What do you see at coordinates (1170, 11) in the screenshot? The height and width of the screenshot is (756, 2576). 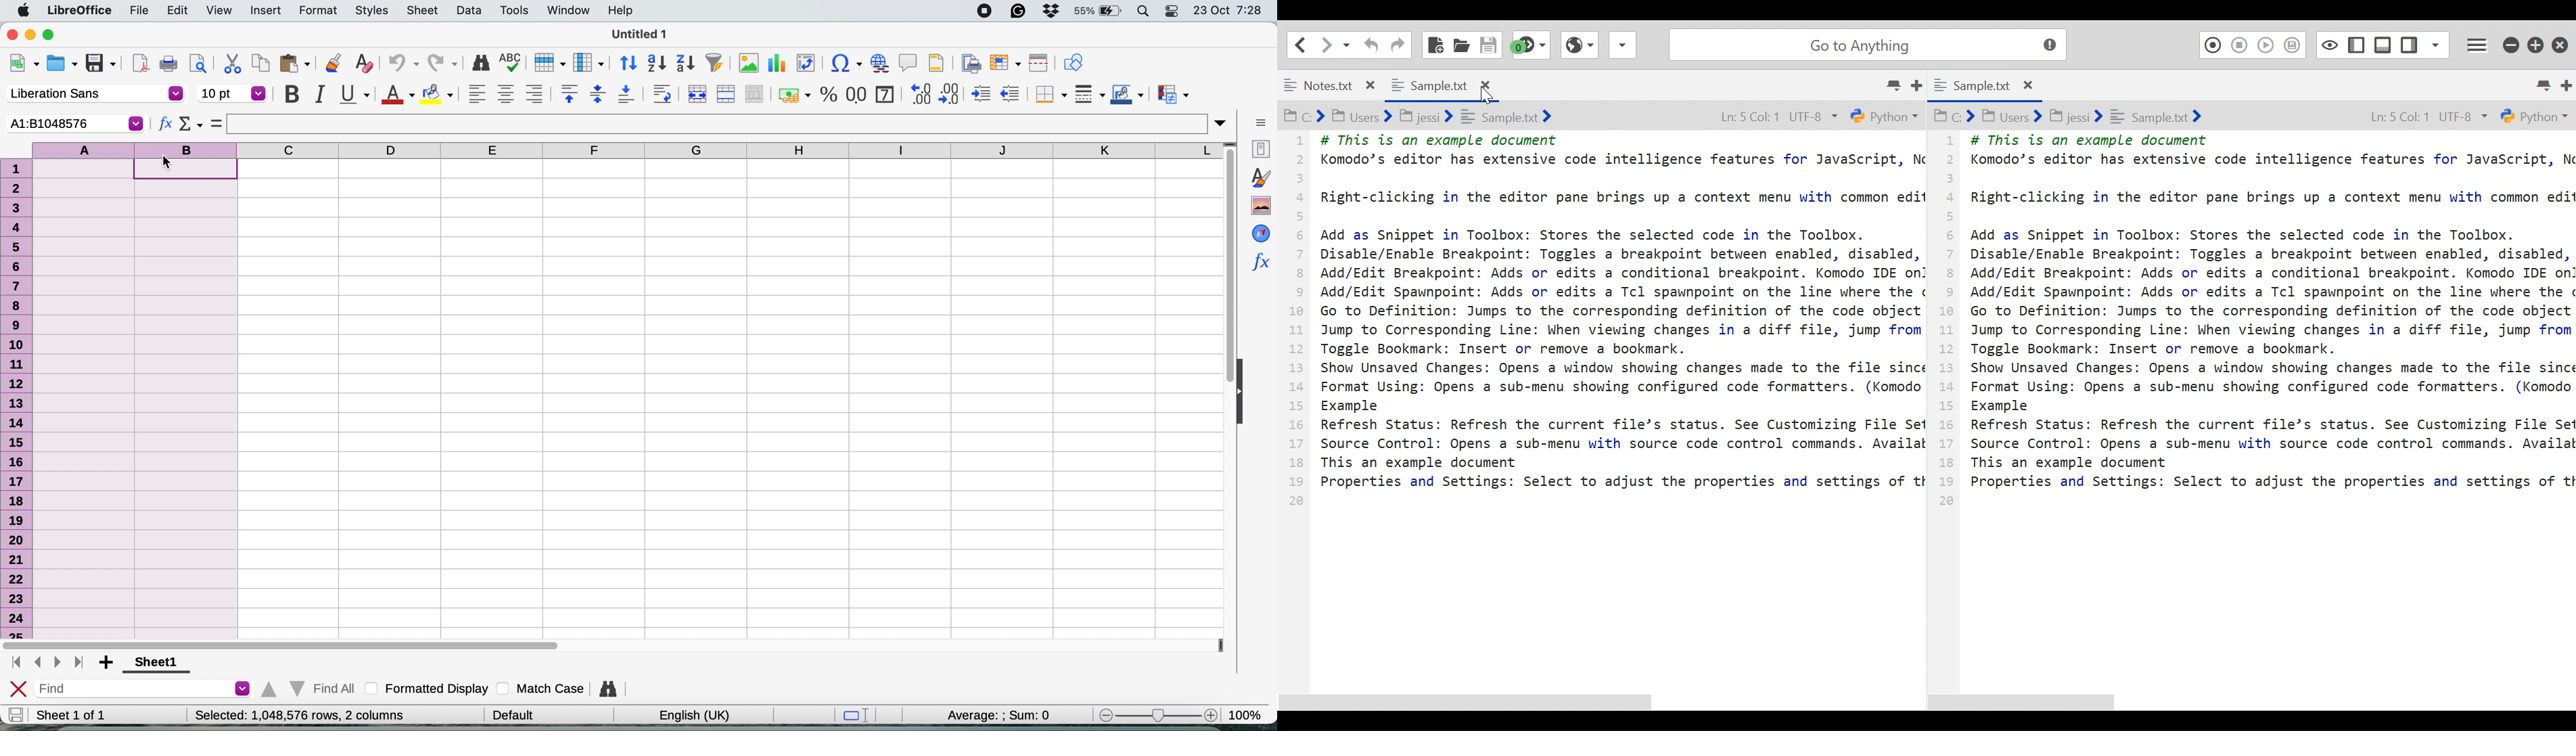 I see `control center` at bounding box center [1170, 11].